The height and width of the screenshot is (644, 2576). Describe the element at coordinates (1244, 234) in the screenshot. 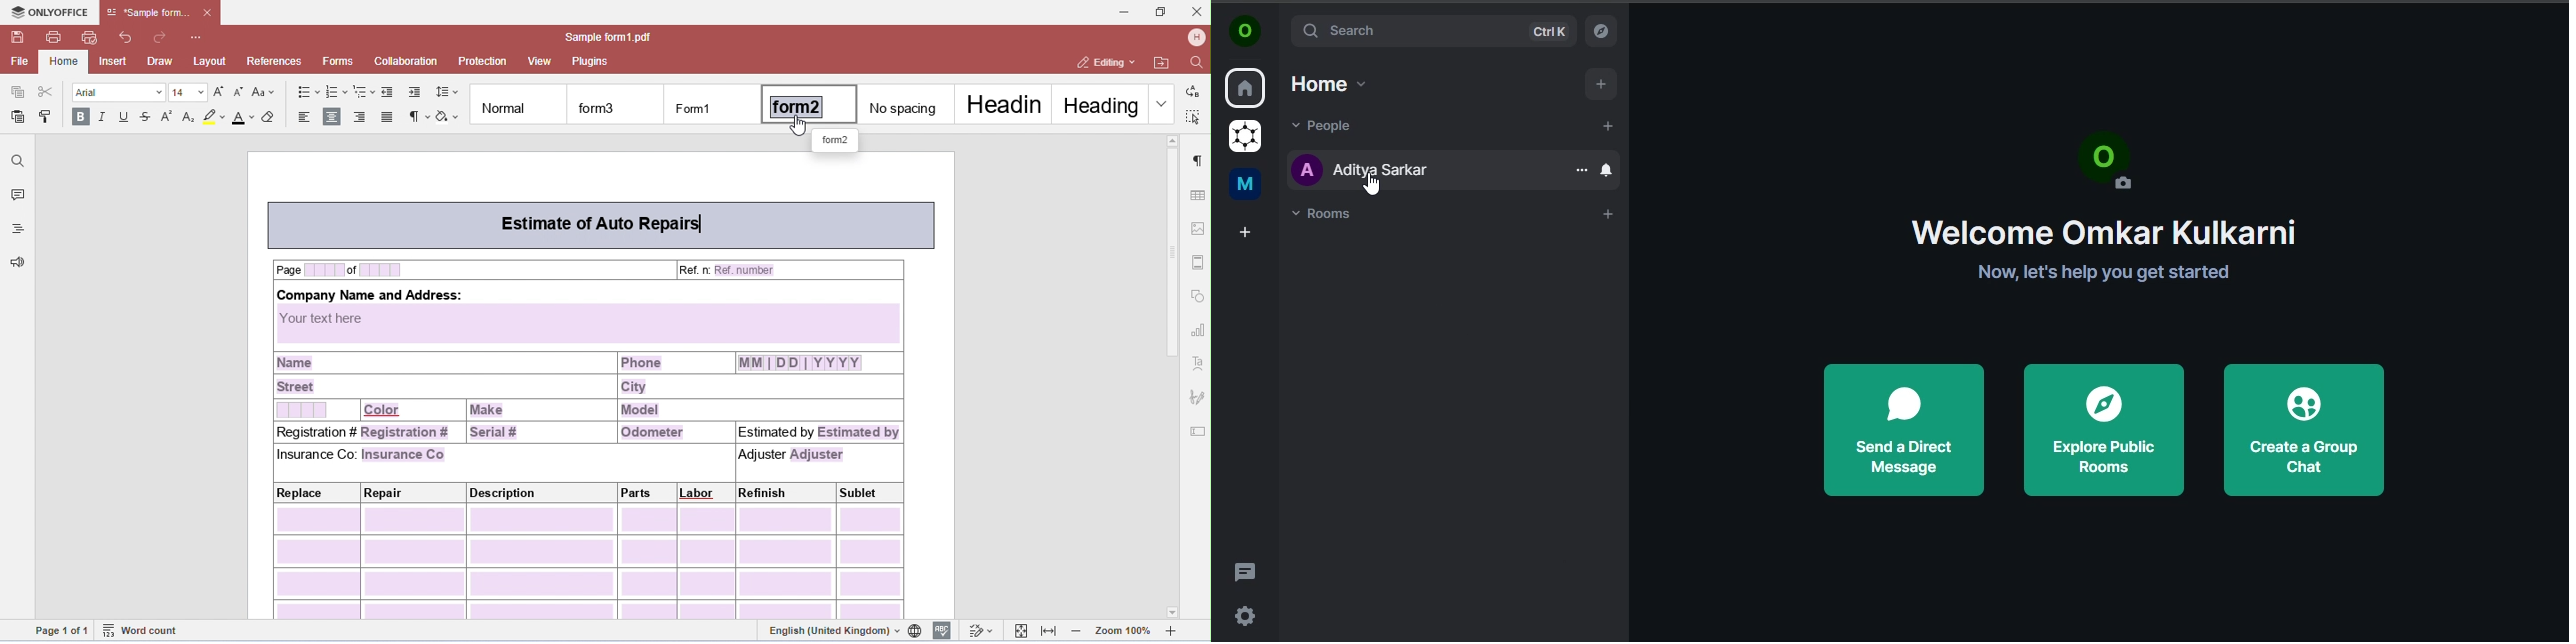

I see `create a space` at that location.